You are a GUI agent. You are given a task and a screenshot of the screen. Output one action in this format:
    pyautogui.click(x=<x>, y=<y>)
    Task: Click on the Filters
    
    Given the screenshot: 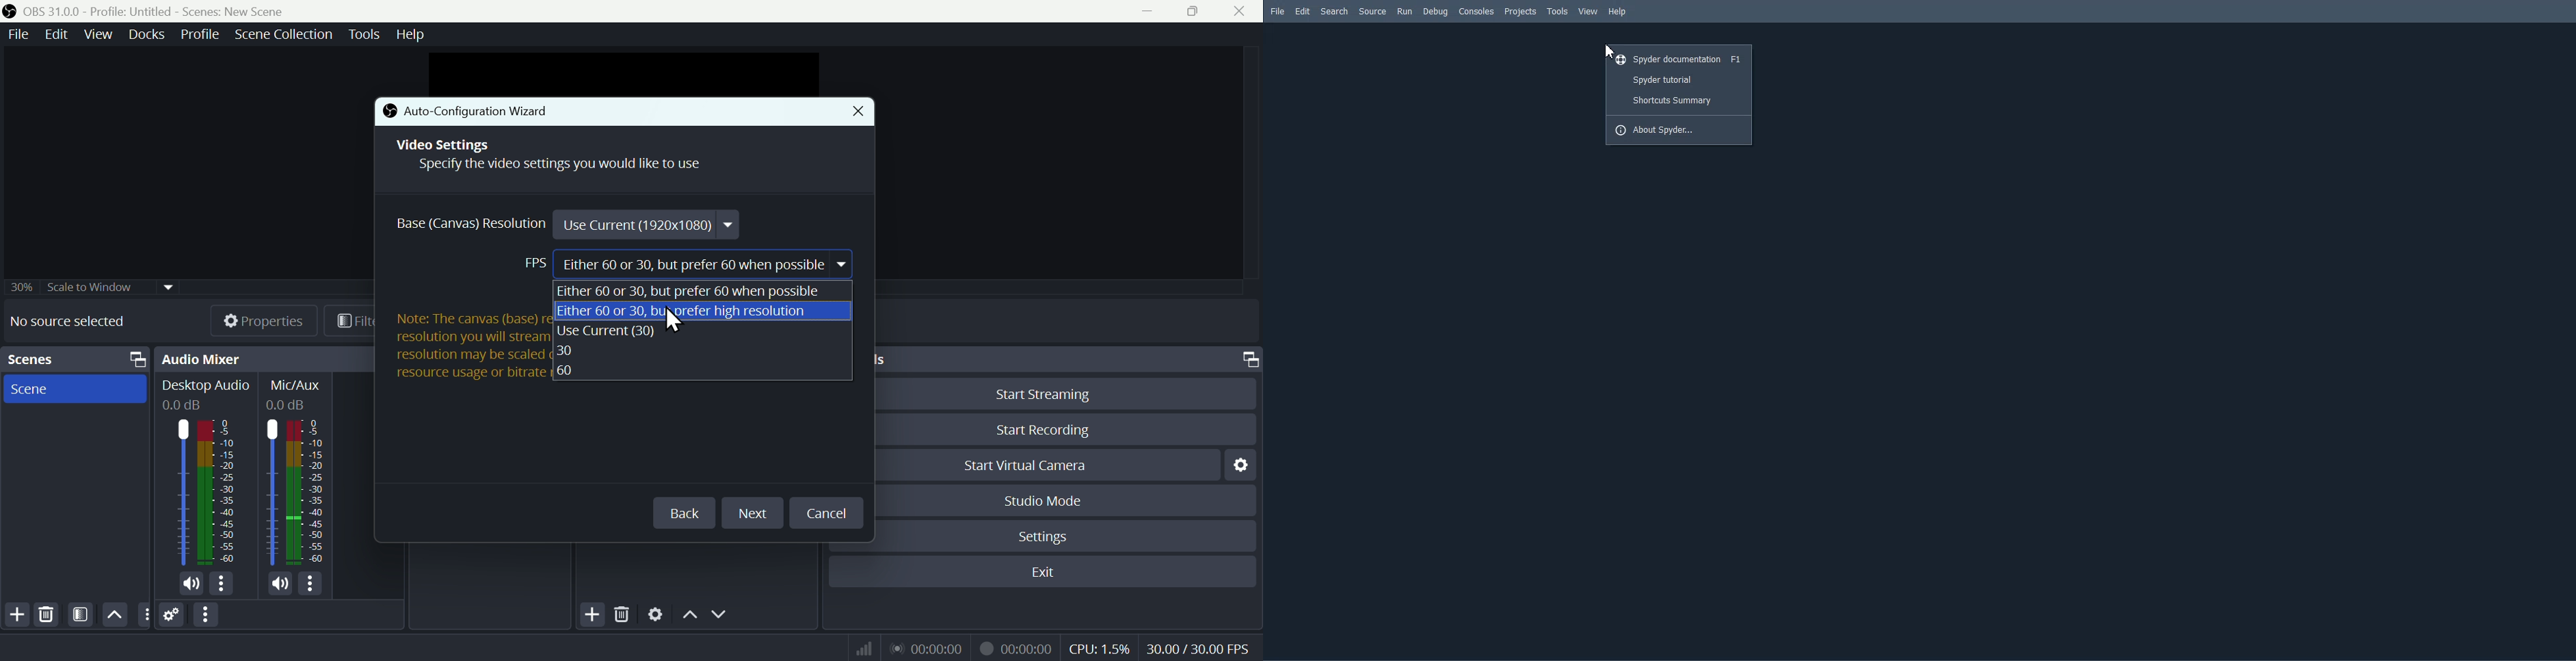 What is the action you would take?
    pyautogui.click(x=350, y=320)
    